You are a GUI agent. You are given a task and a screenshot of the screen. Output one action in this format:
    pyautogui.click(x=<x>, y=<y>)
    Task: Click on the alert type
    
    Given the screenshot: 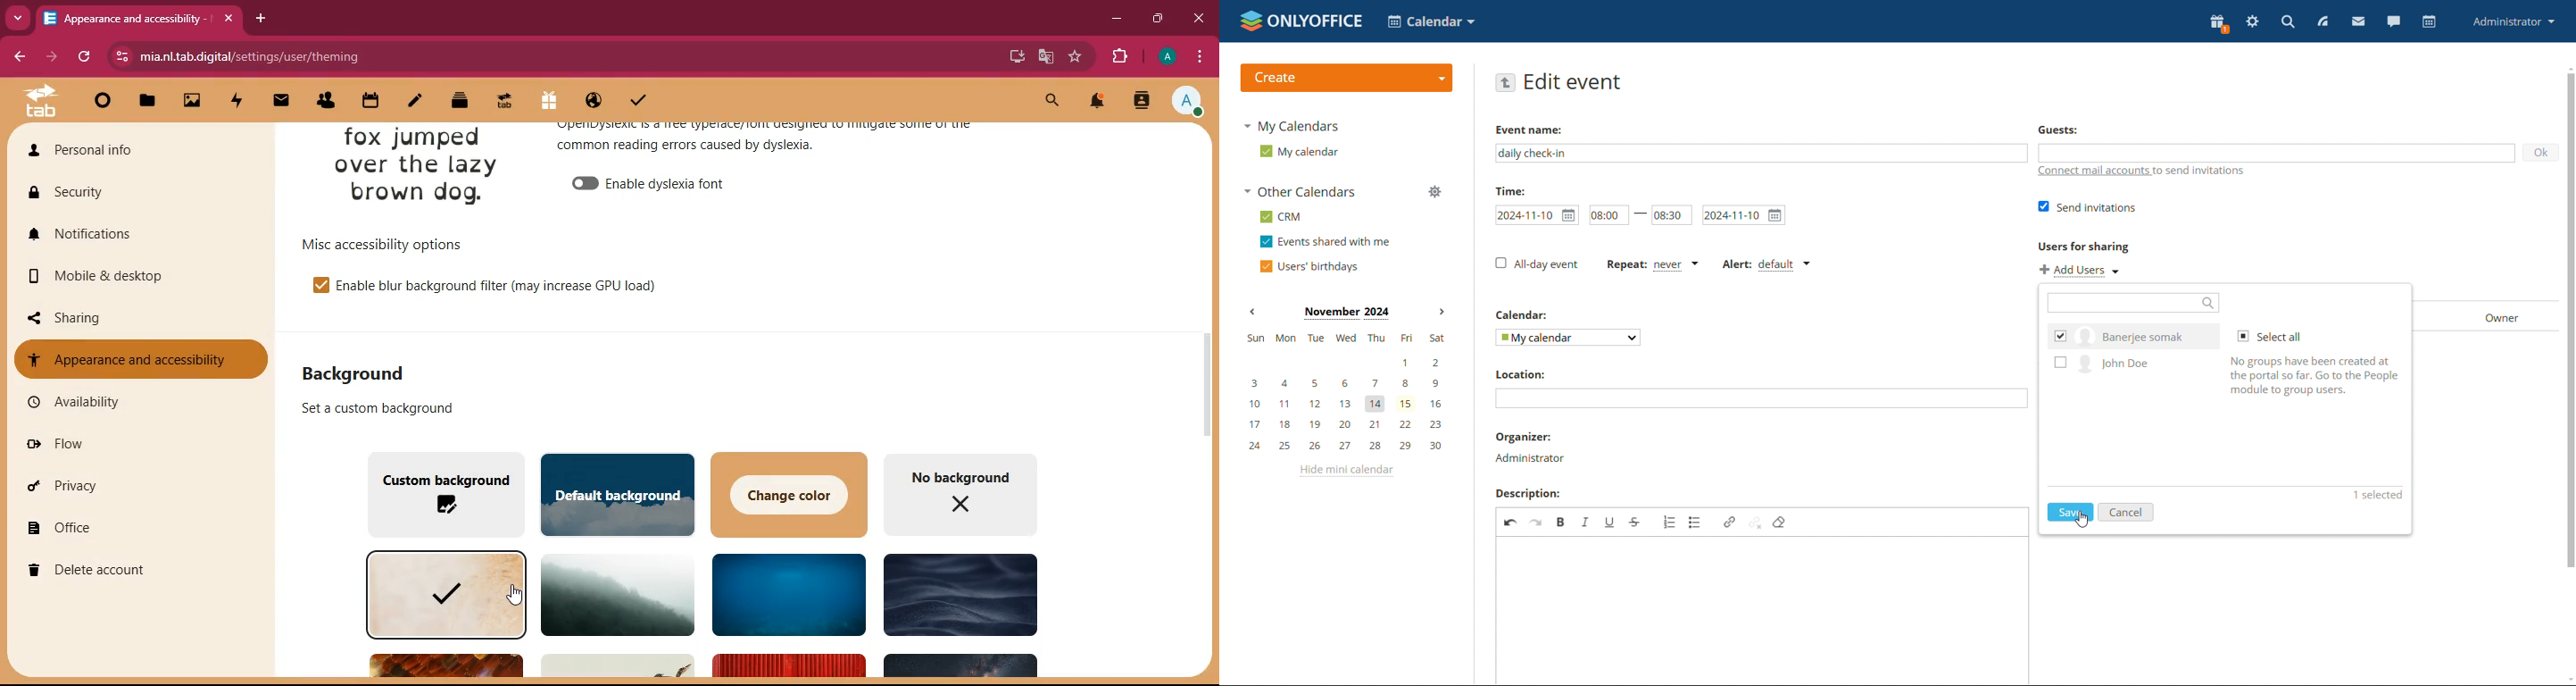 What is the action you would take?
    pyautogui.click(x=1766, y=265)
    